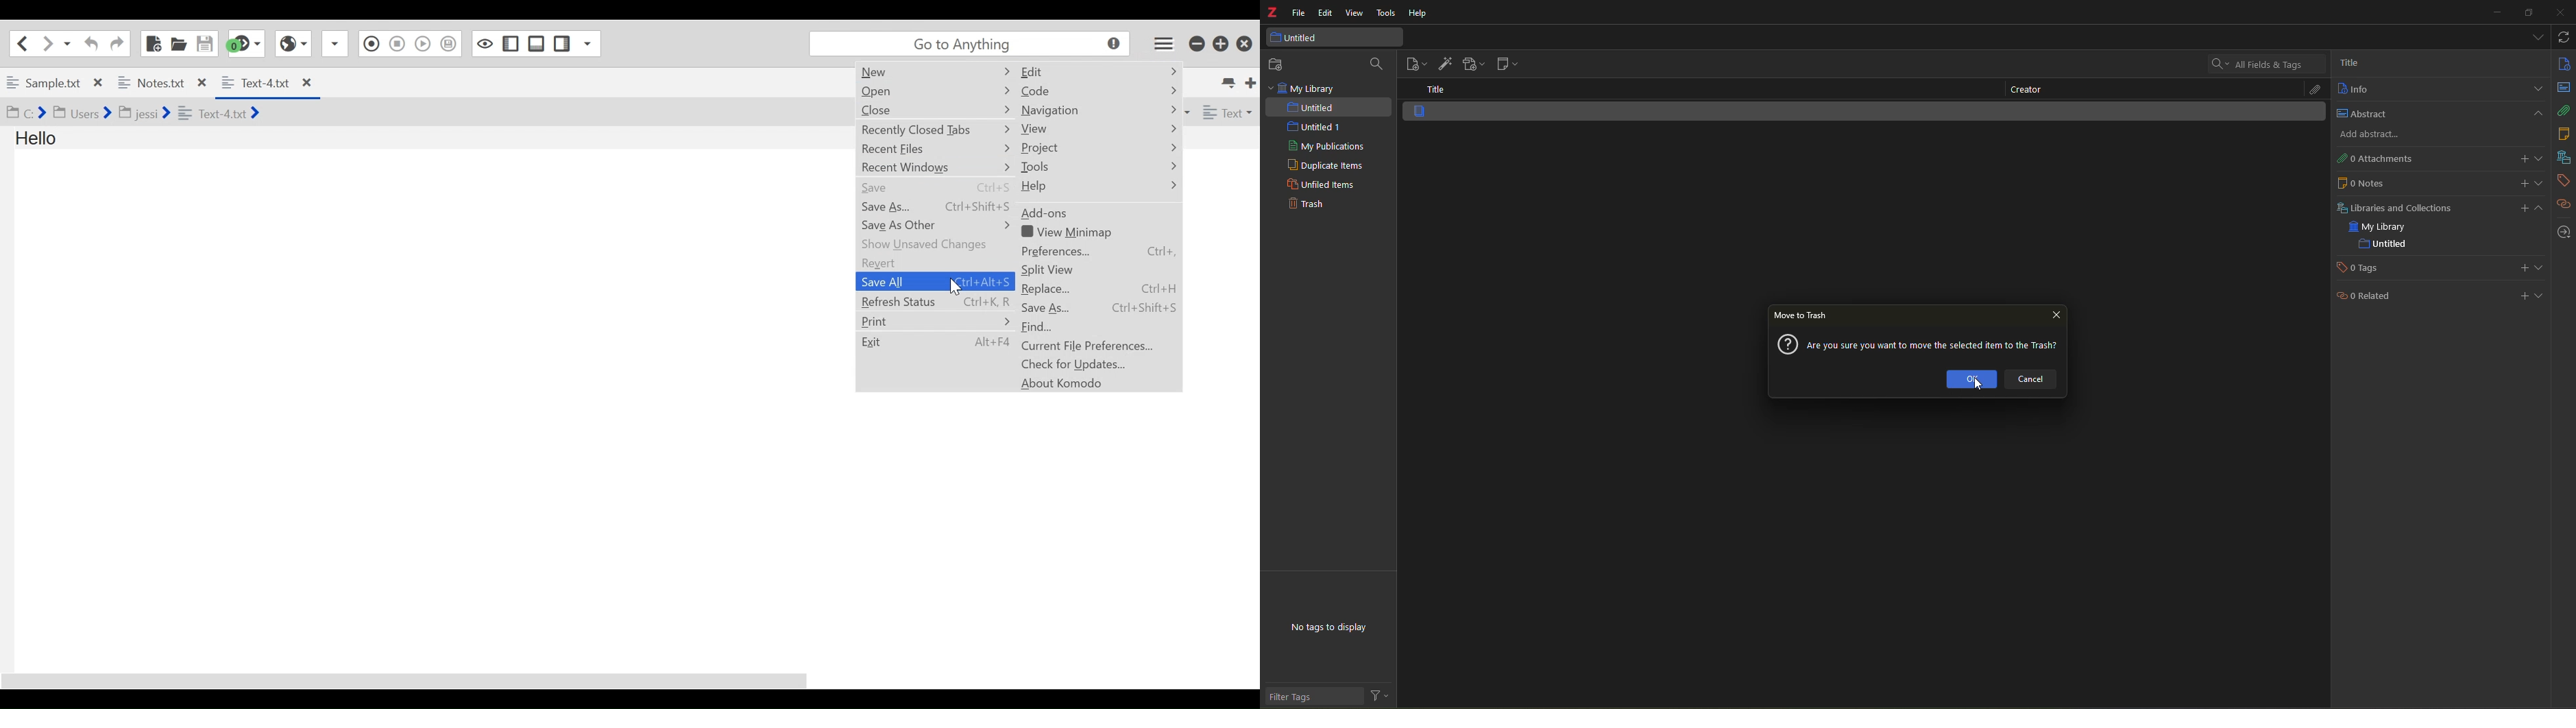  I want to click on add item, so click(1444, 62).